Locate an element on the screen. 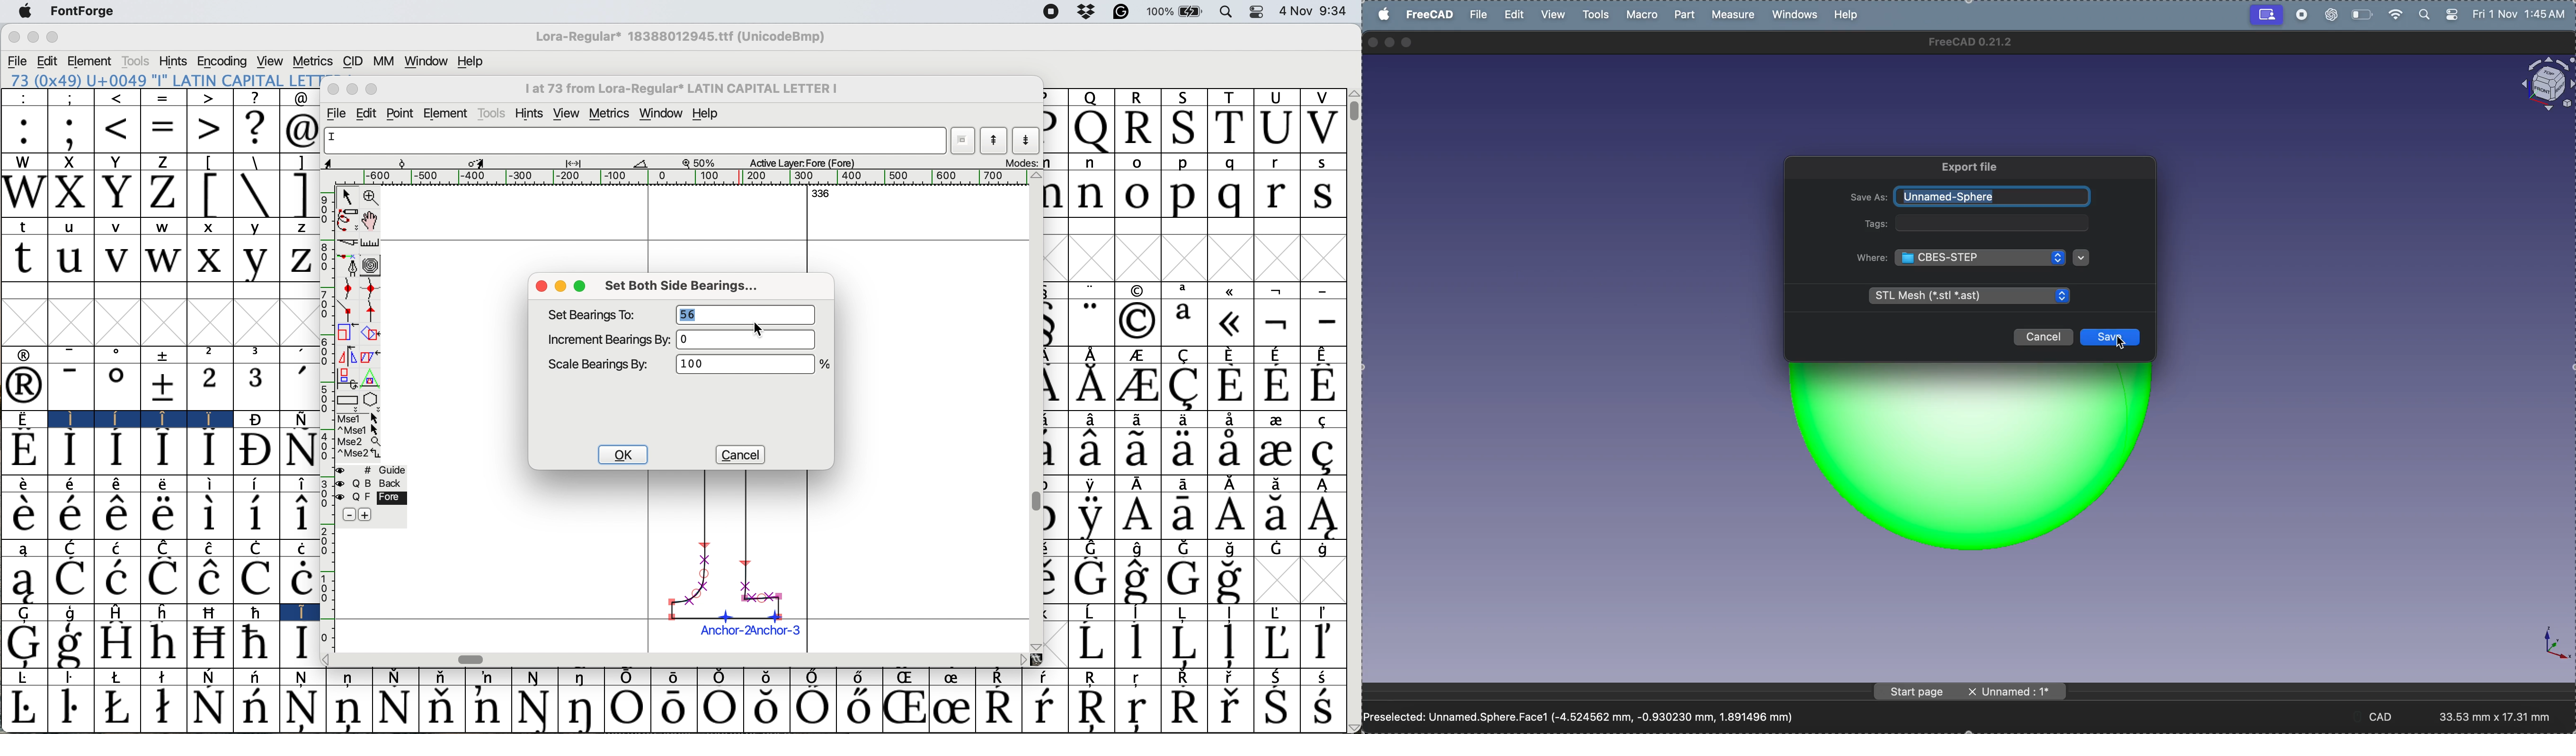  horizontal scale is located at coordinates (680, 178).